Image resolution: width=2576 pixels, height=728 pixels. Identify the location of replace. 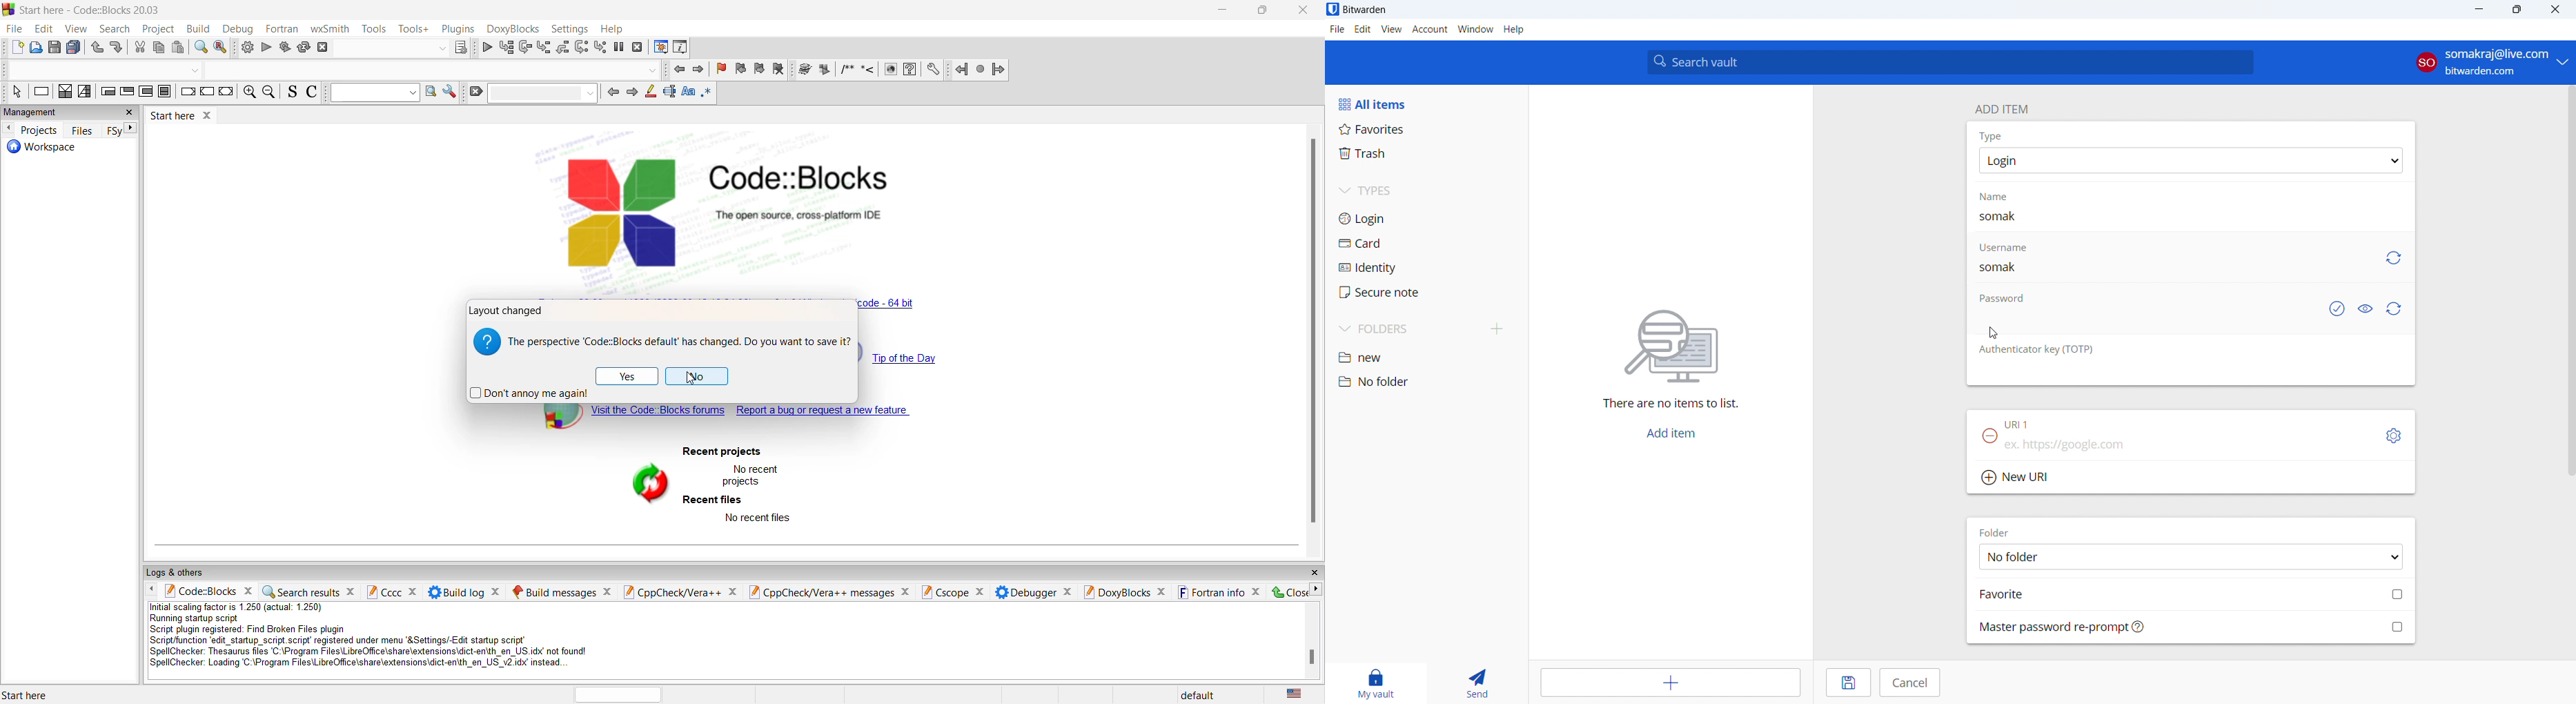
(222, 50).